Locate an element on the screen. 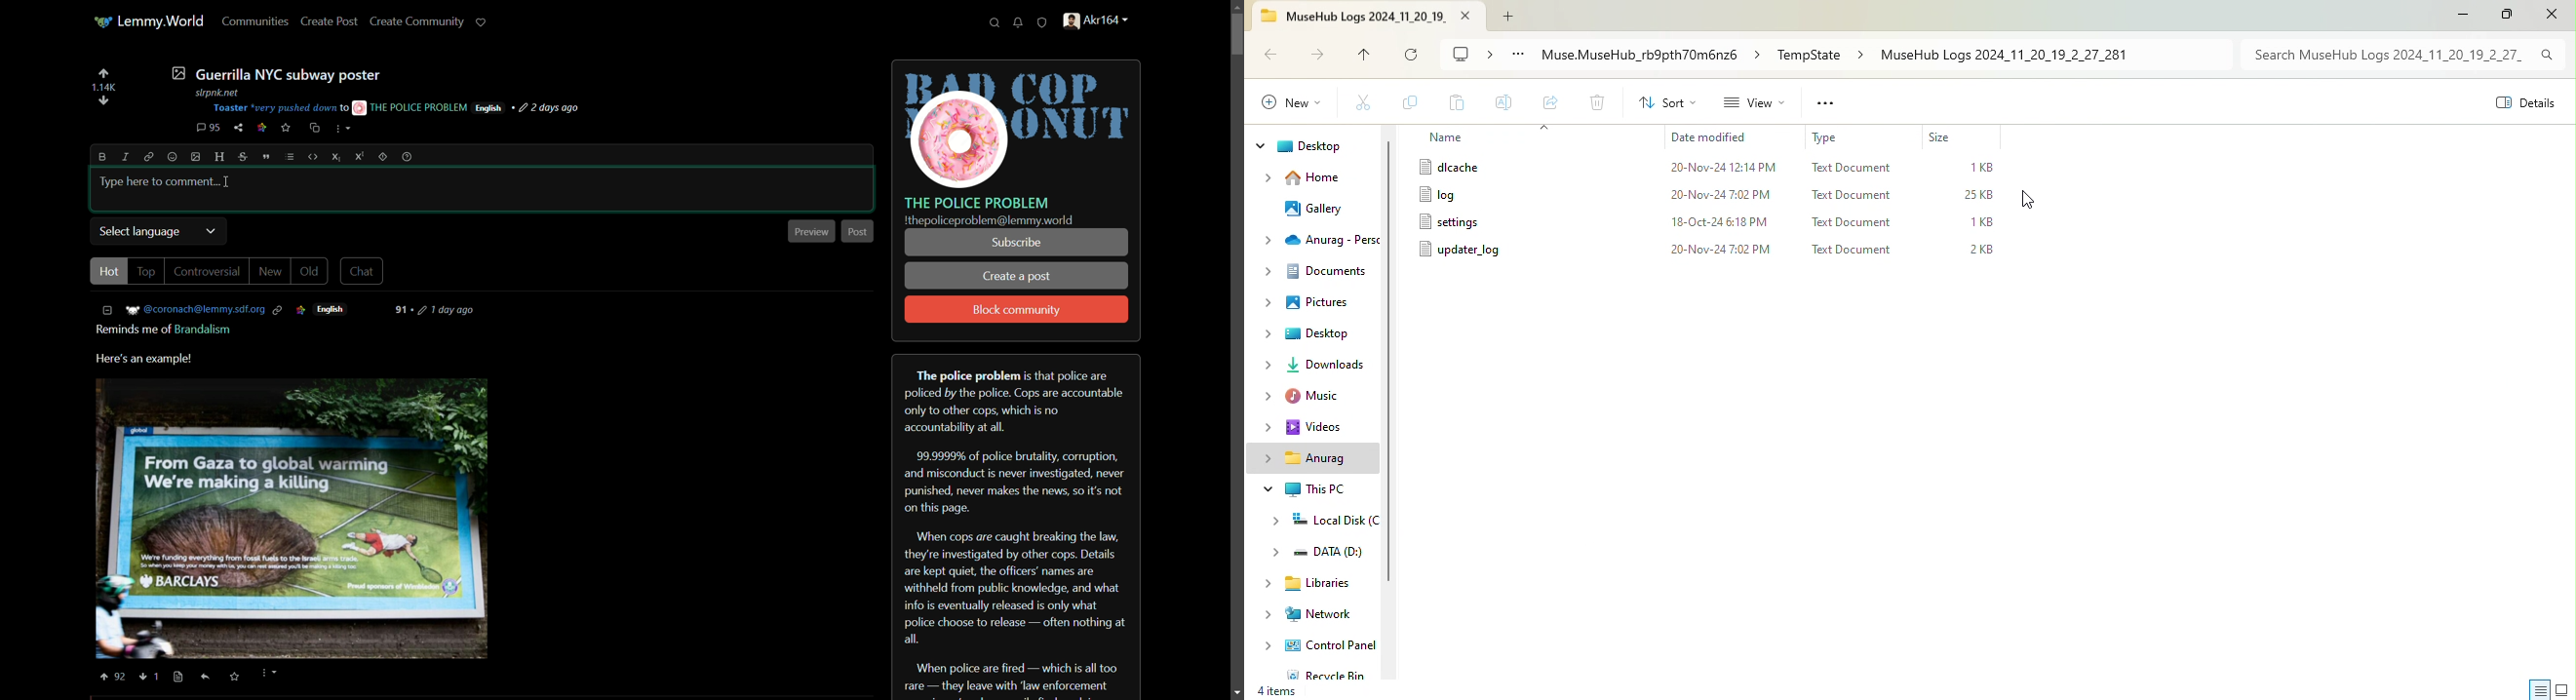  bold is located at coordinates (103, 157).